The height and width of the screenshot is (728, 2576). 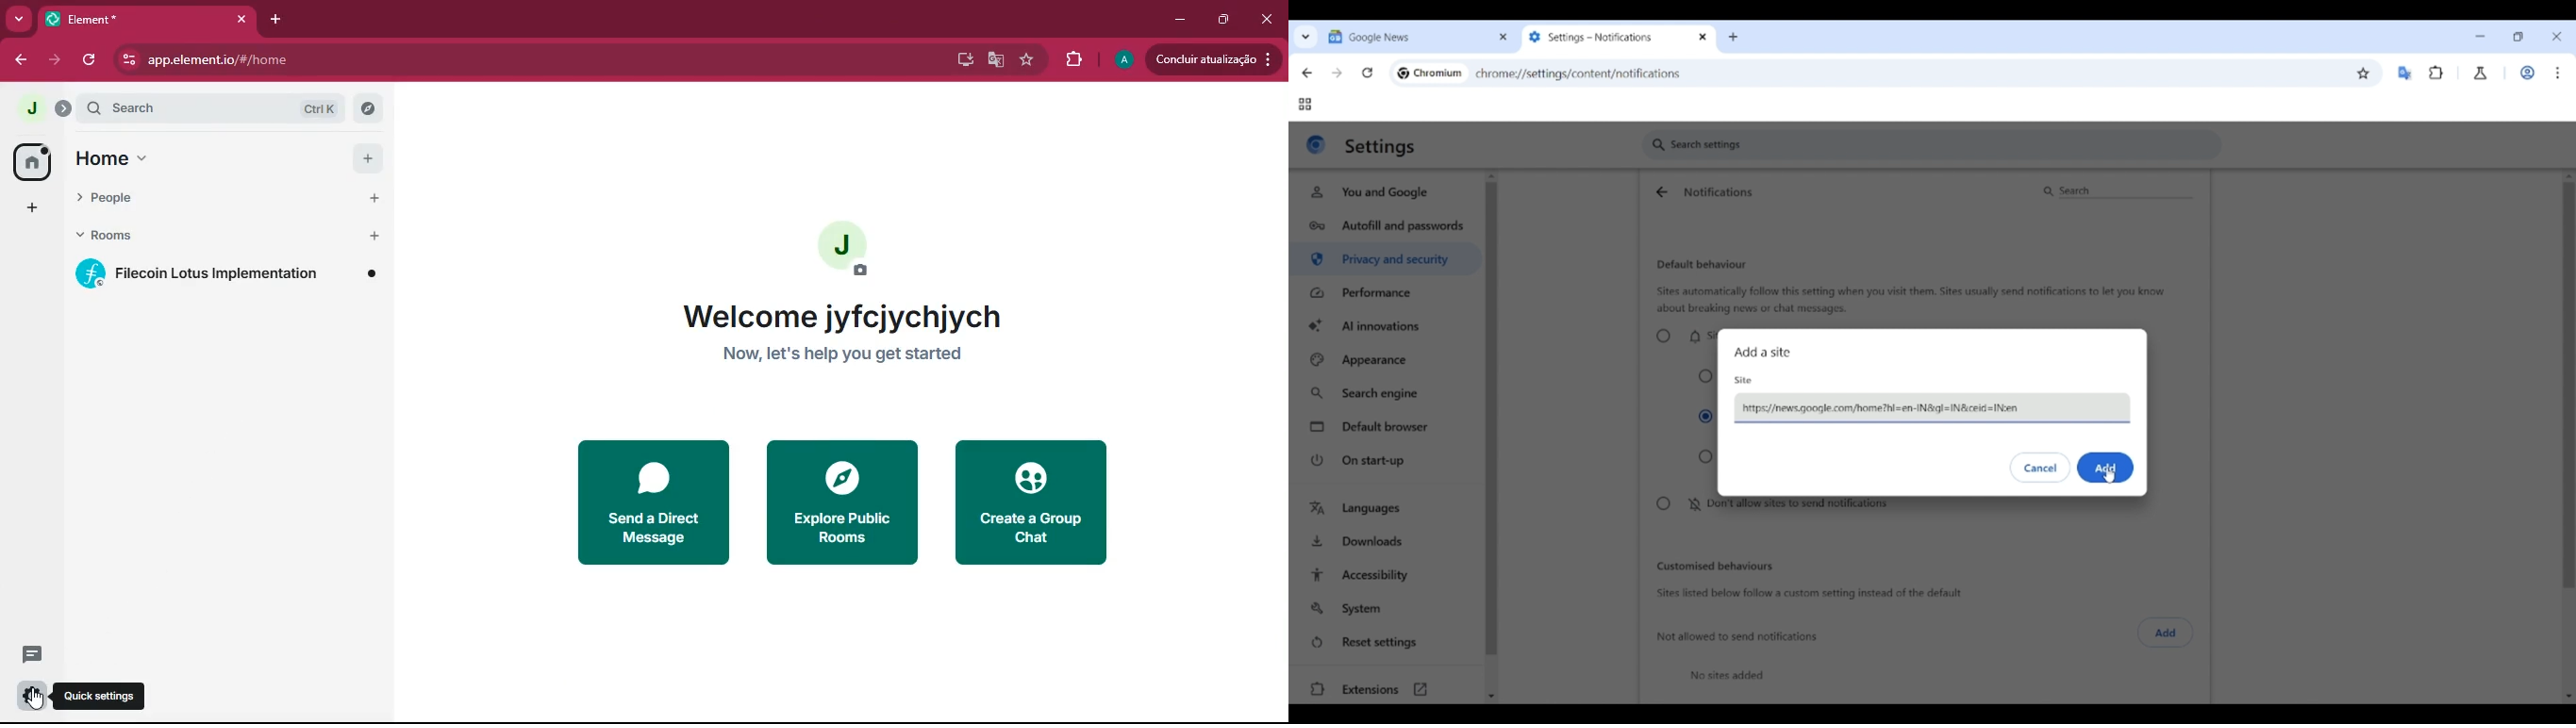 What do you see at coordinates (2558, 72) in the screenshot?
I see `Customize and control Chromium` at bounding box center [2558, 72].